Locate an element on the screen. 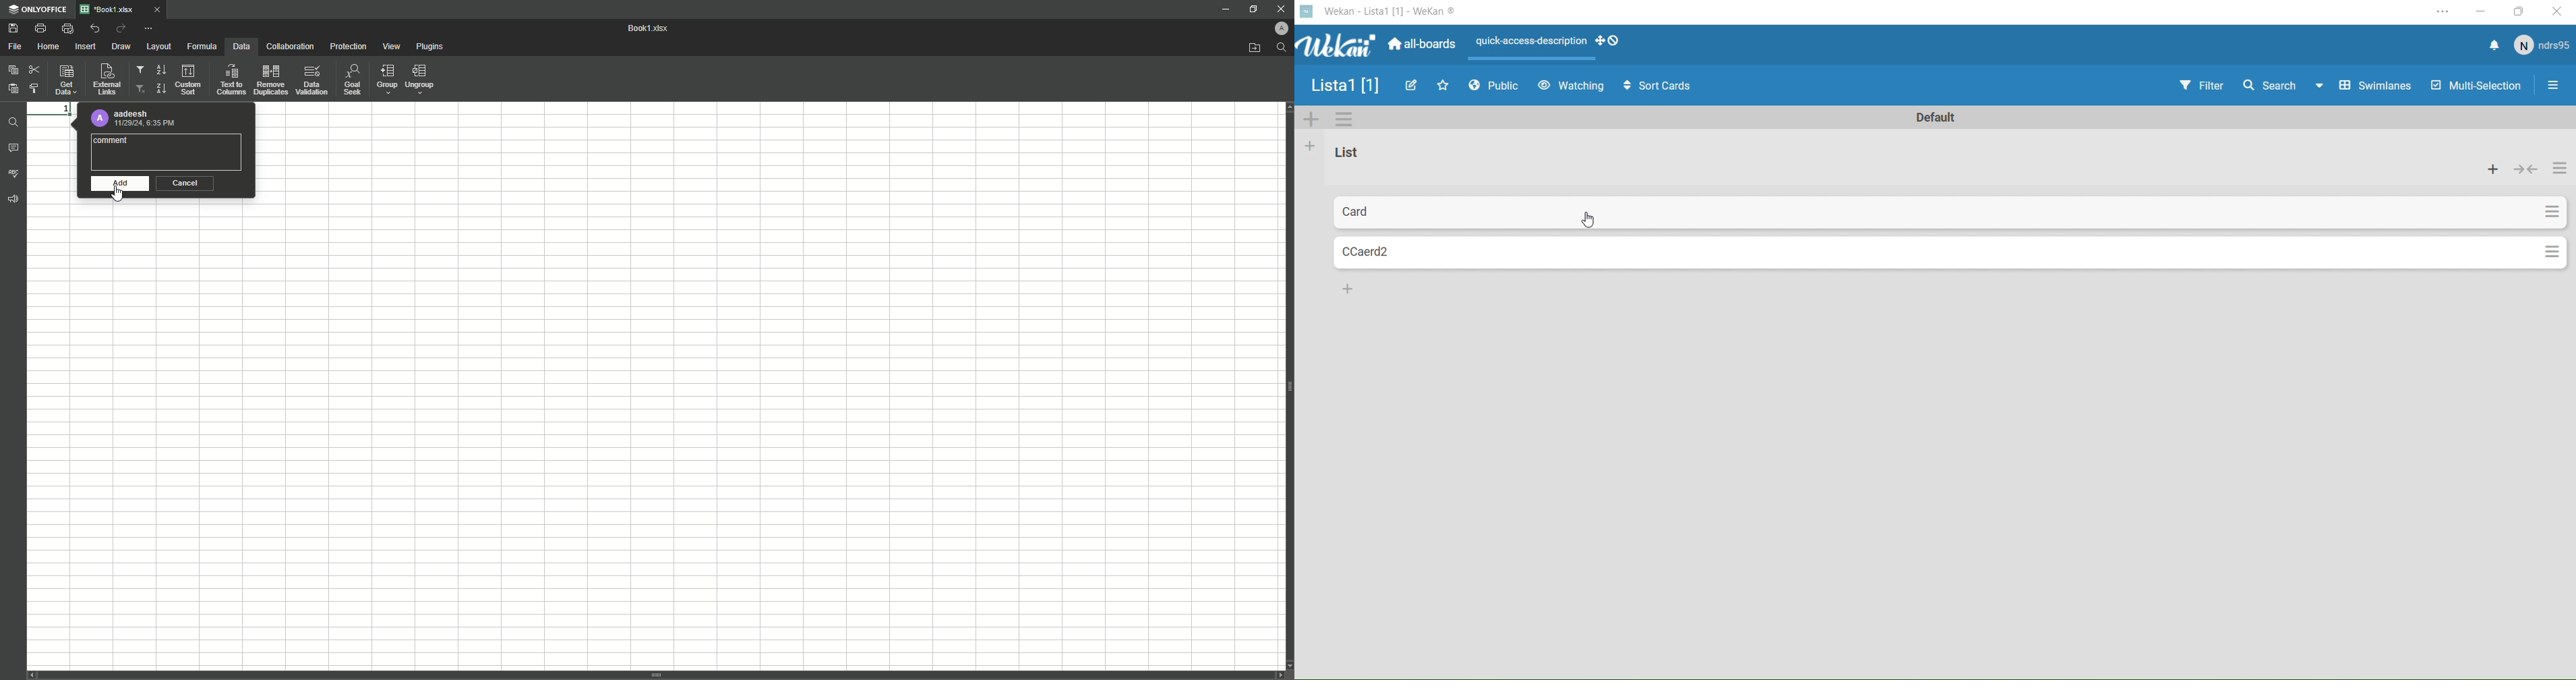 The image size is (2576, 700). Multi Selection is located at coordinates (2475, 87).